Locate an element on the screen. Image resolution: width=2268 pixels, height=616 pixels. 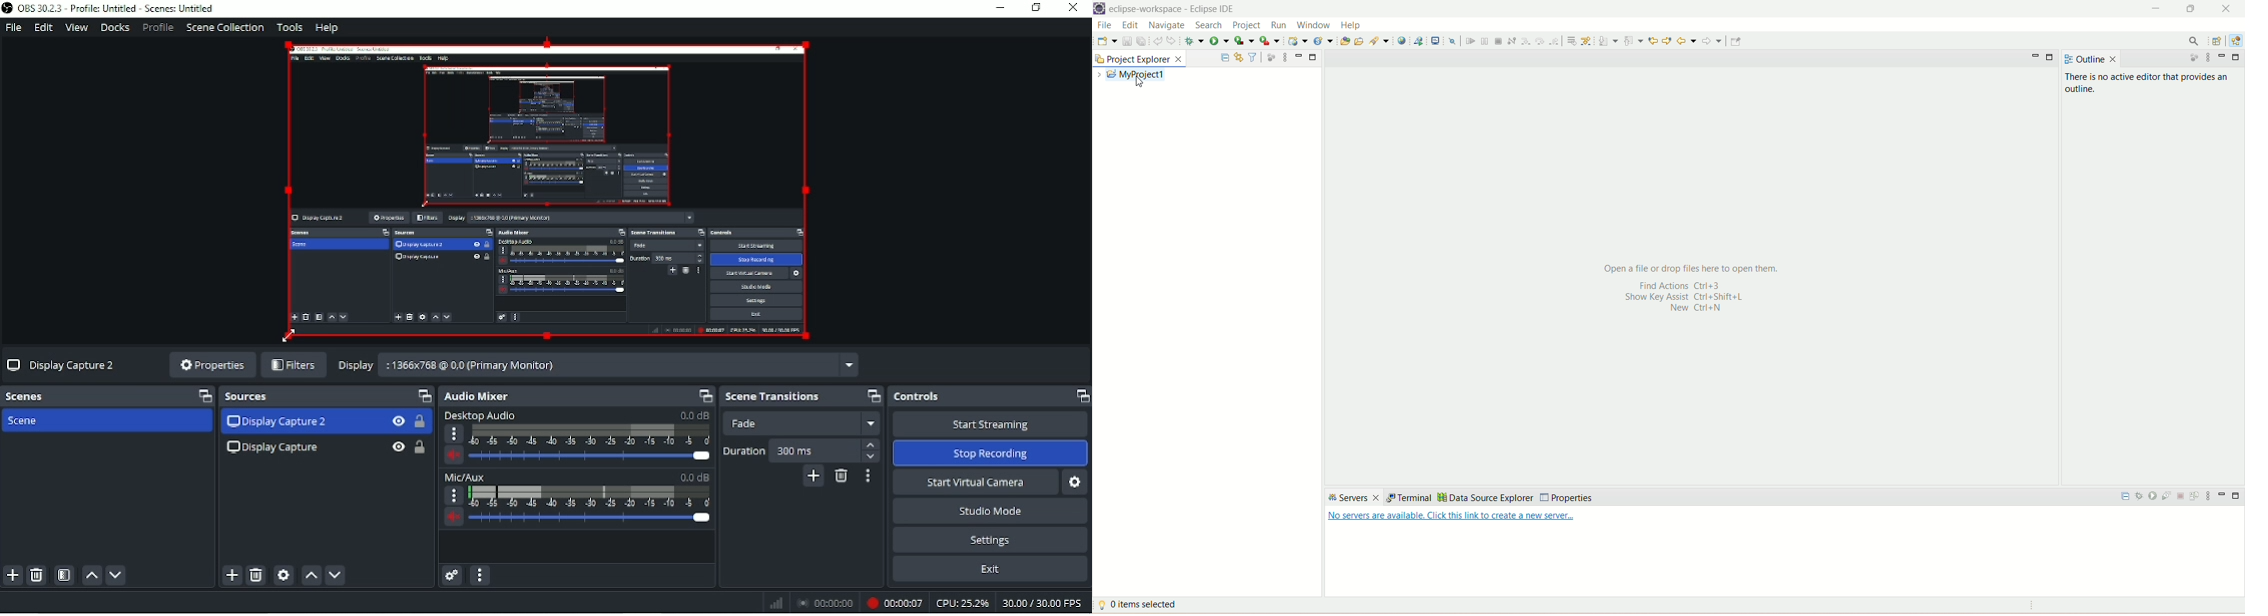
Fade is located at coordinates (805, 423).